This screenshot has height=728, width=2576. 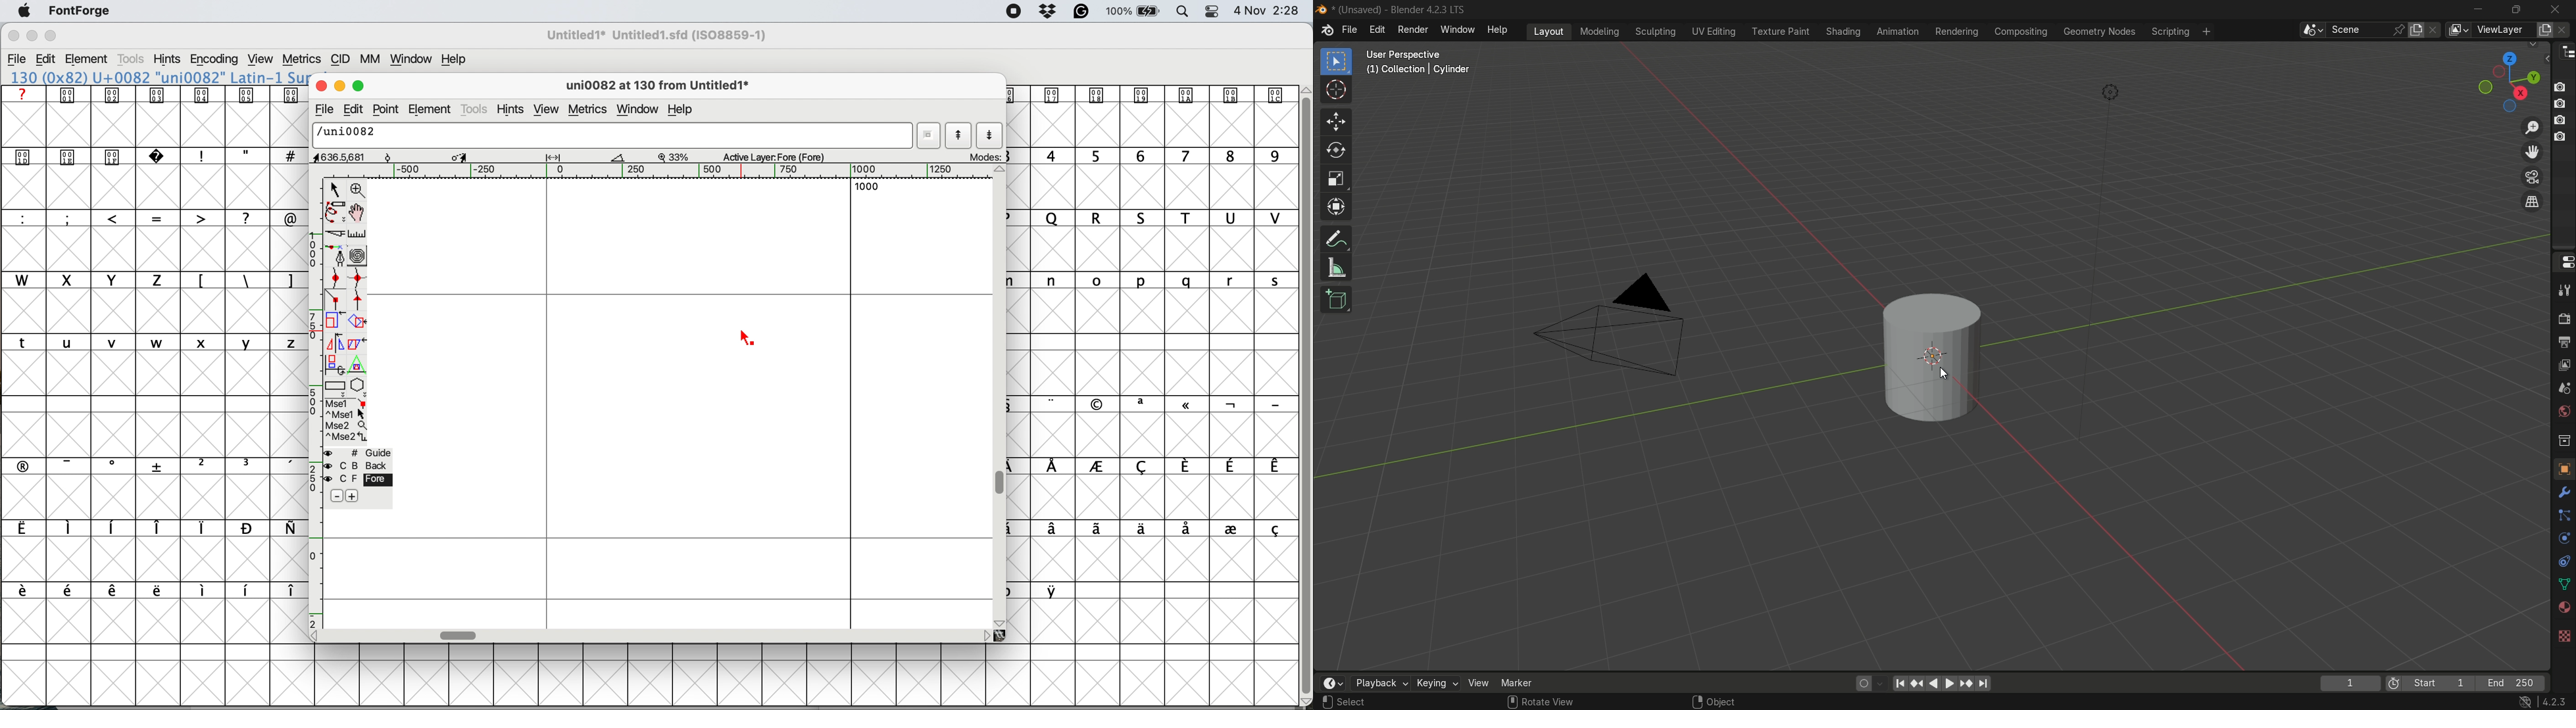 What do you see at coordinates (1055, 590) in the screenshot?
I see `symbol` at bounding box center [1055, 590].